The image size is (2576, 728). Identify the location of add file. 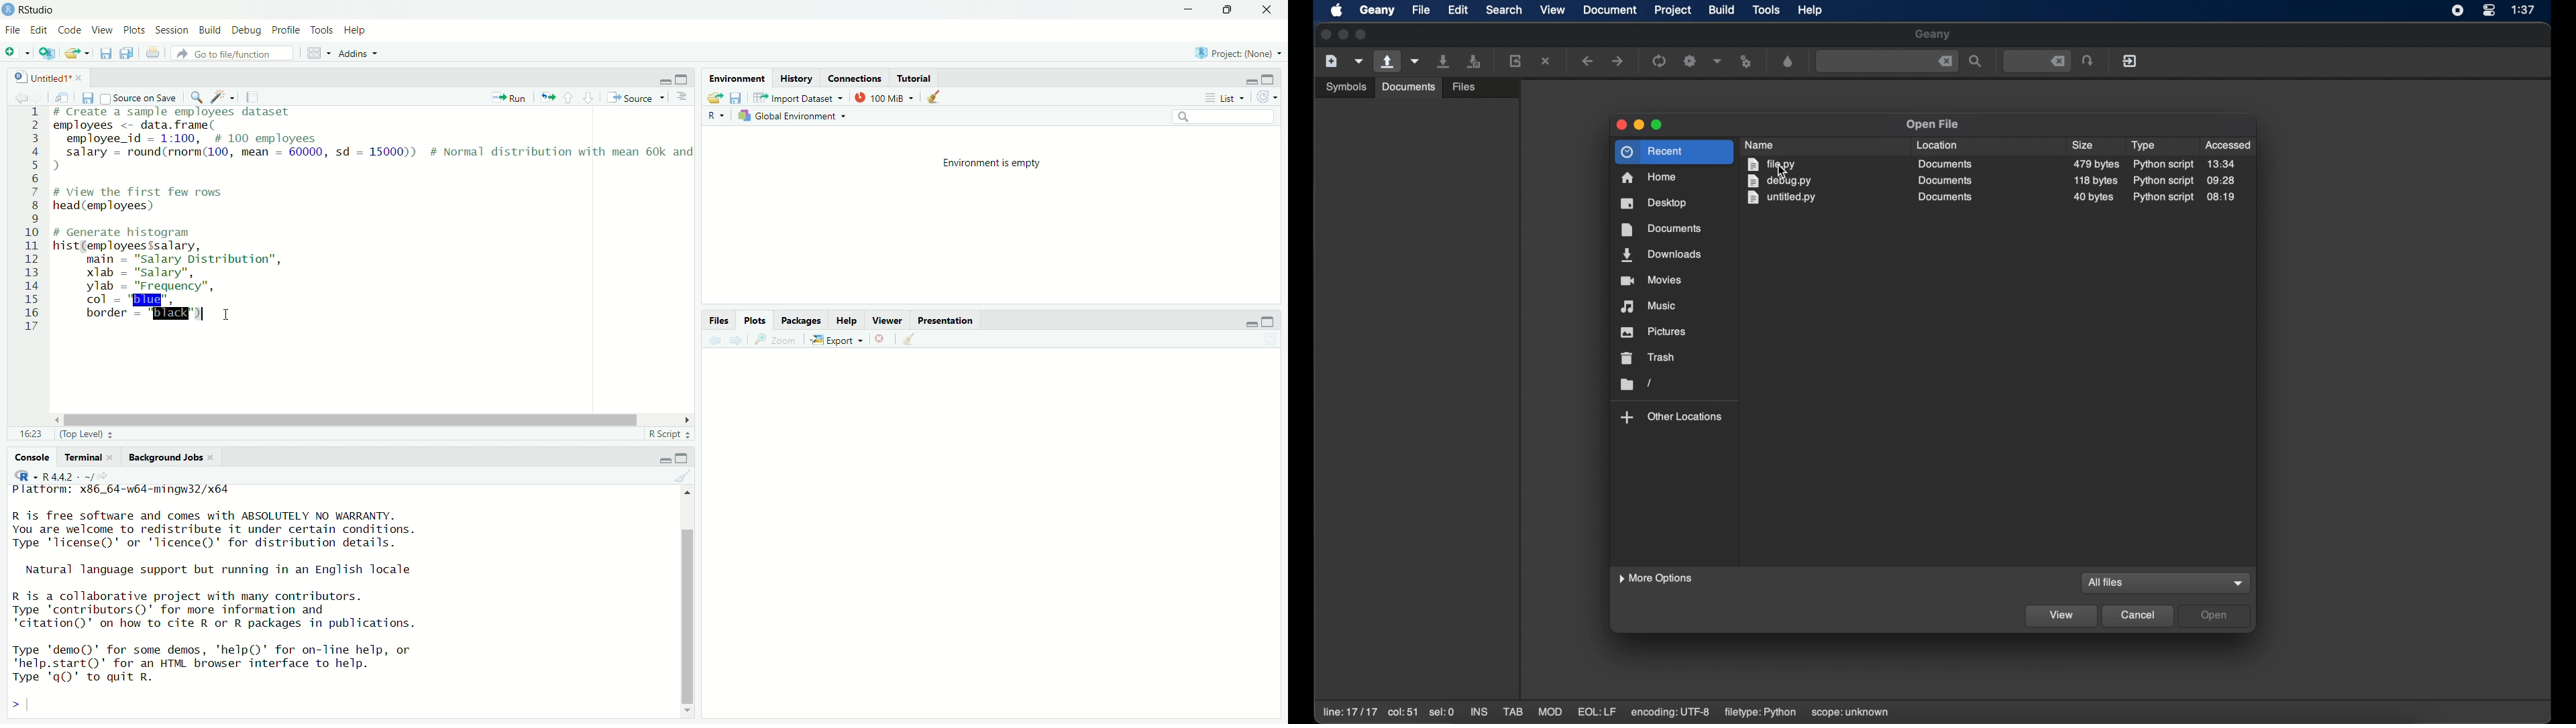
(47, 53).